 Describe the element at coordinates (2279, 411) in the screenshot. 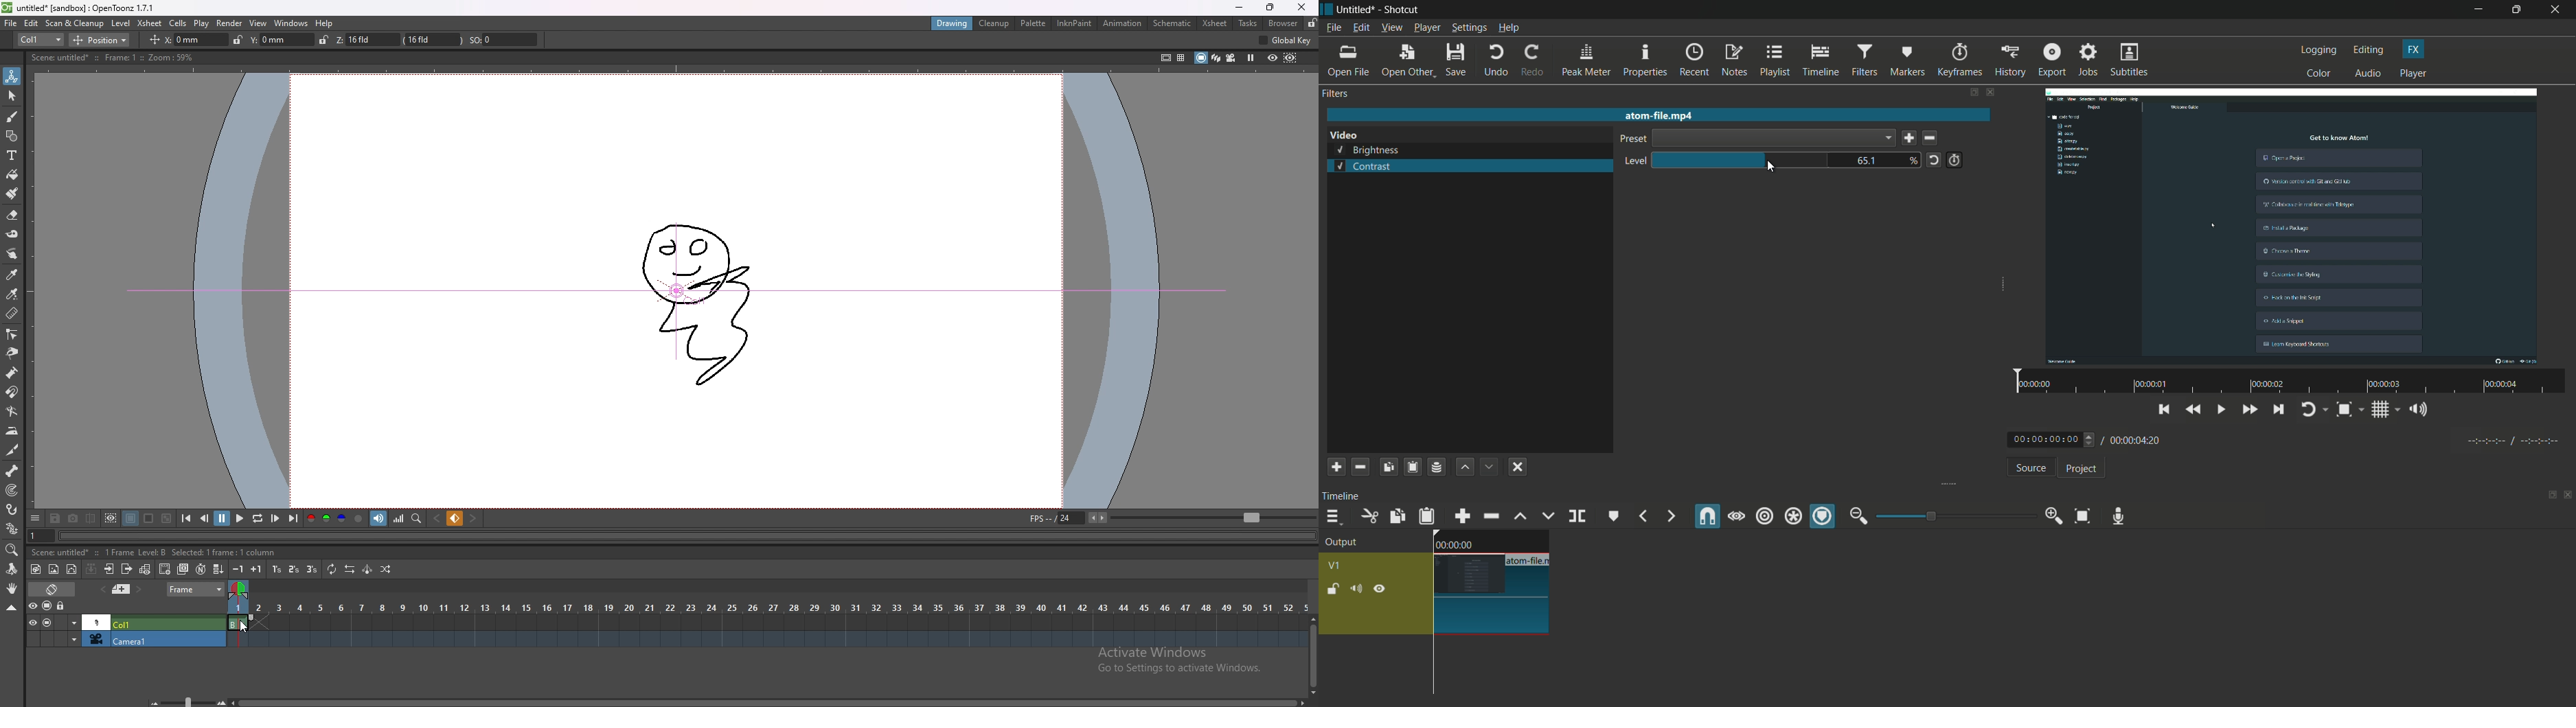

I see `skip to the next point` at that location.